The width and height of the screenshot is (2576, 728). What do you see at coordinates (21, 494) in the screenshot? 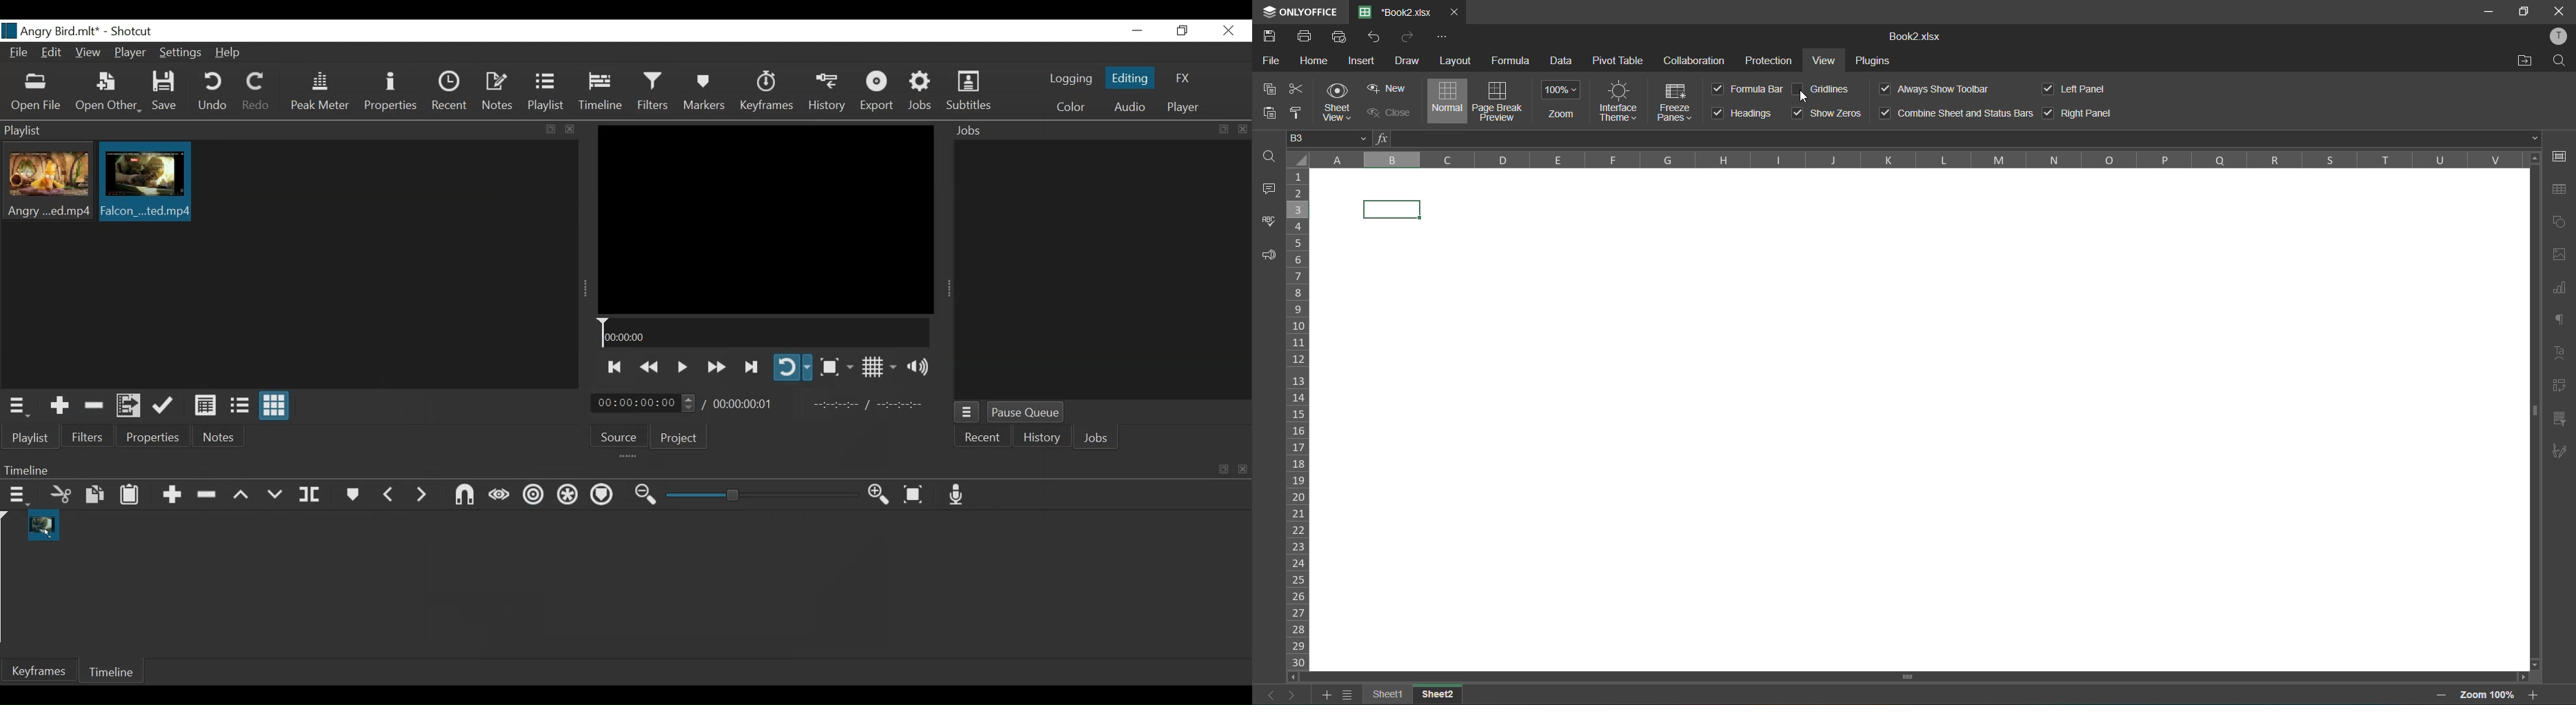
I see `Timeline menu` at bounding box center [21, 494].